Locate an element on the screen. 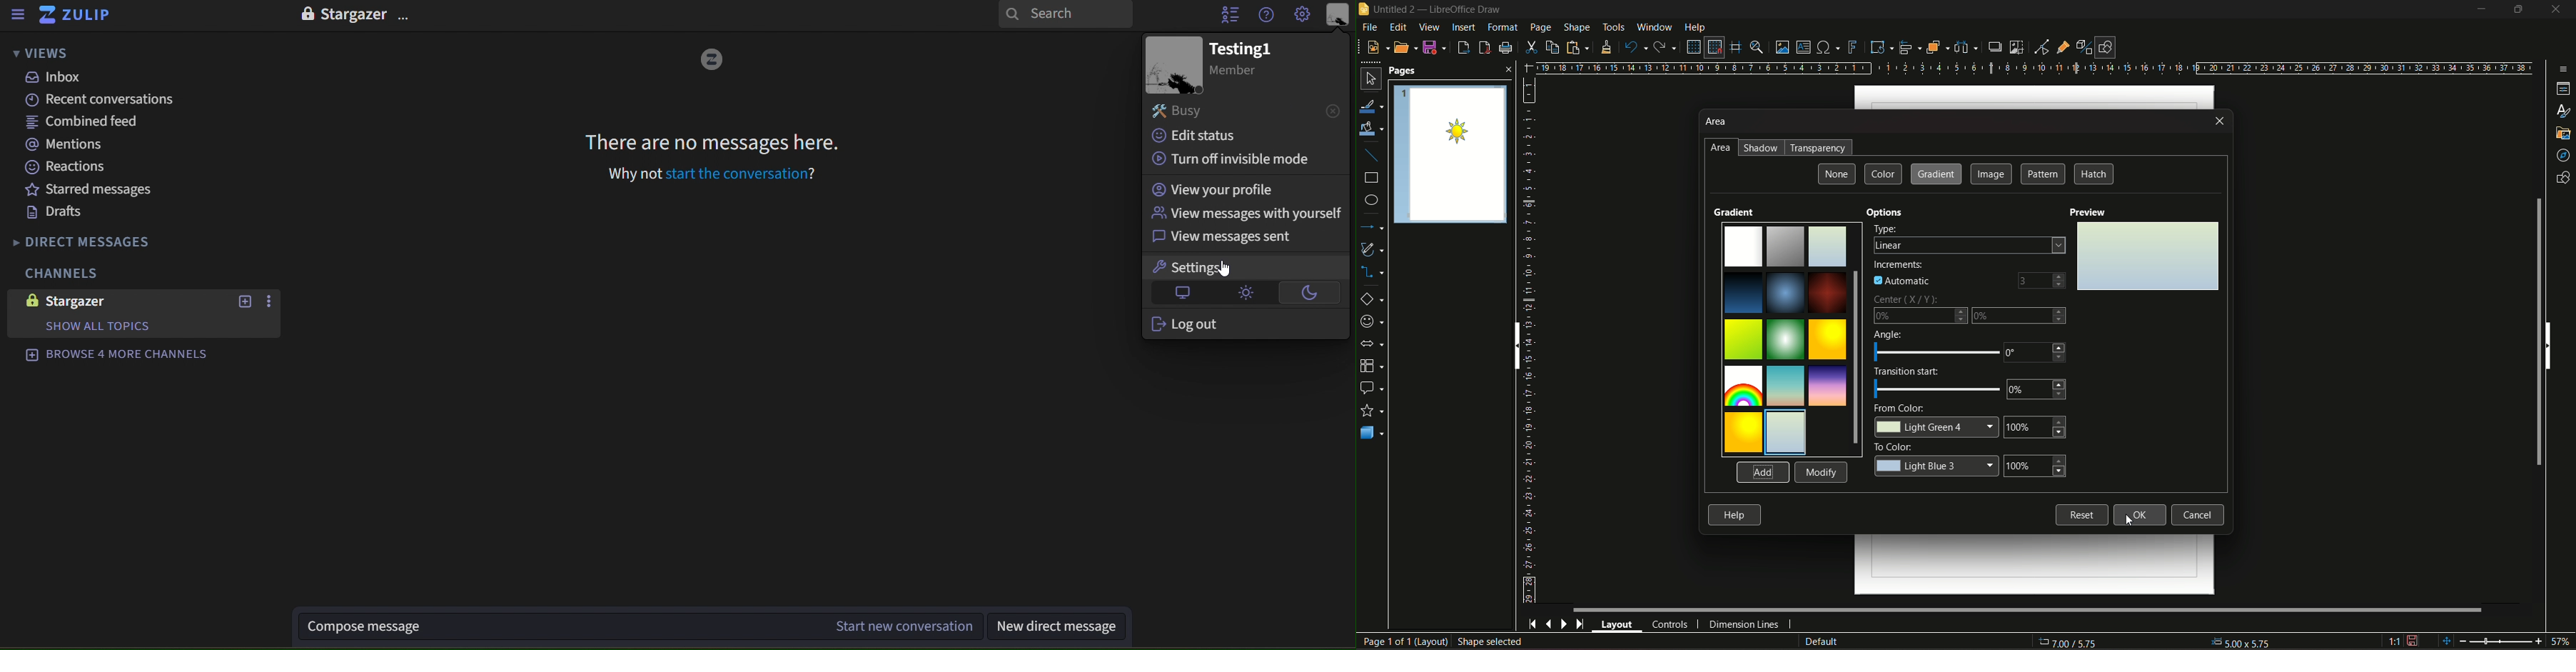 Image resolution: width=2576 pixels, height=672 pixels. start the conversation? is located at coordinates (742, 174).